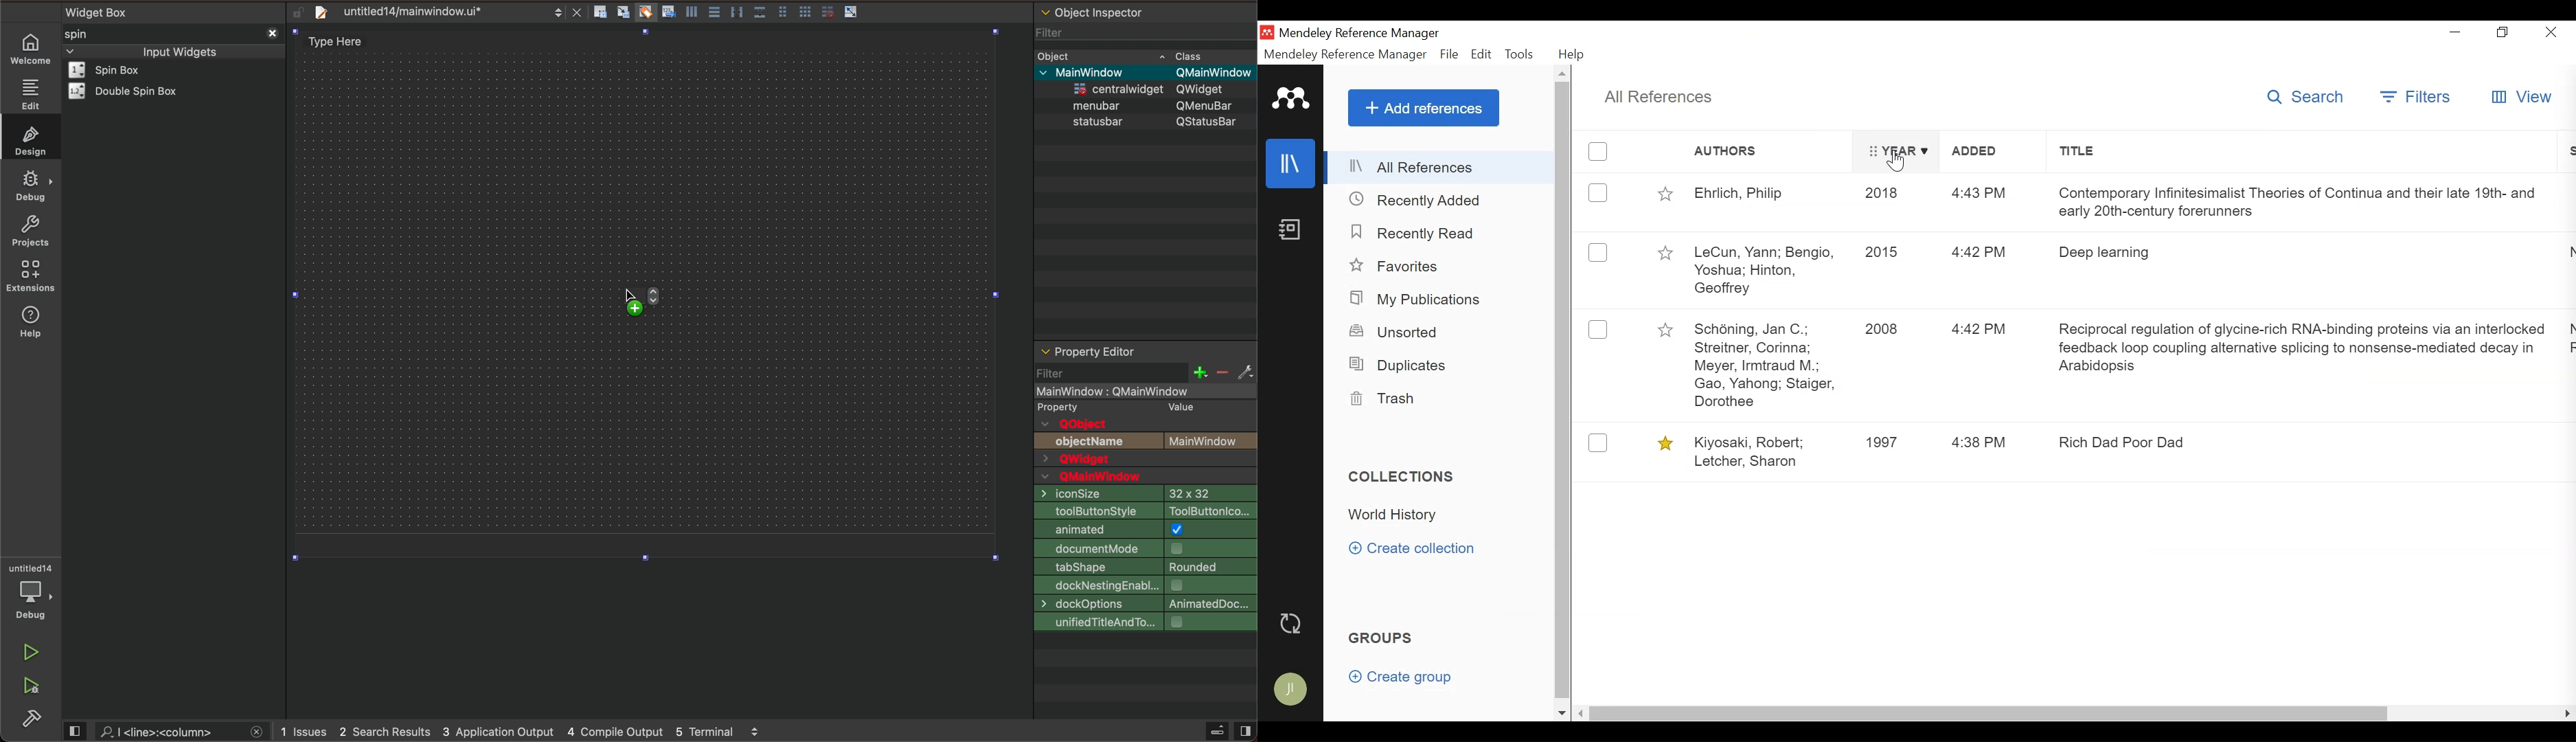 This screenshot has height=756, width=2576. I want to click on (un)Select Favorites, so click(1665, 443).